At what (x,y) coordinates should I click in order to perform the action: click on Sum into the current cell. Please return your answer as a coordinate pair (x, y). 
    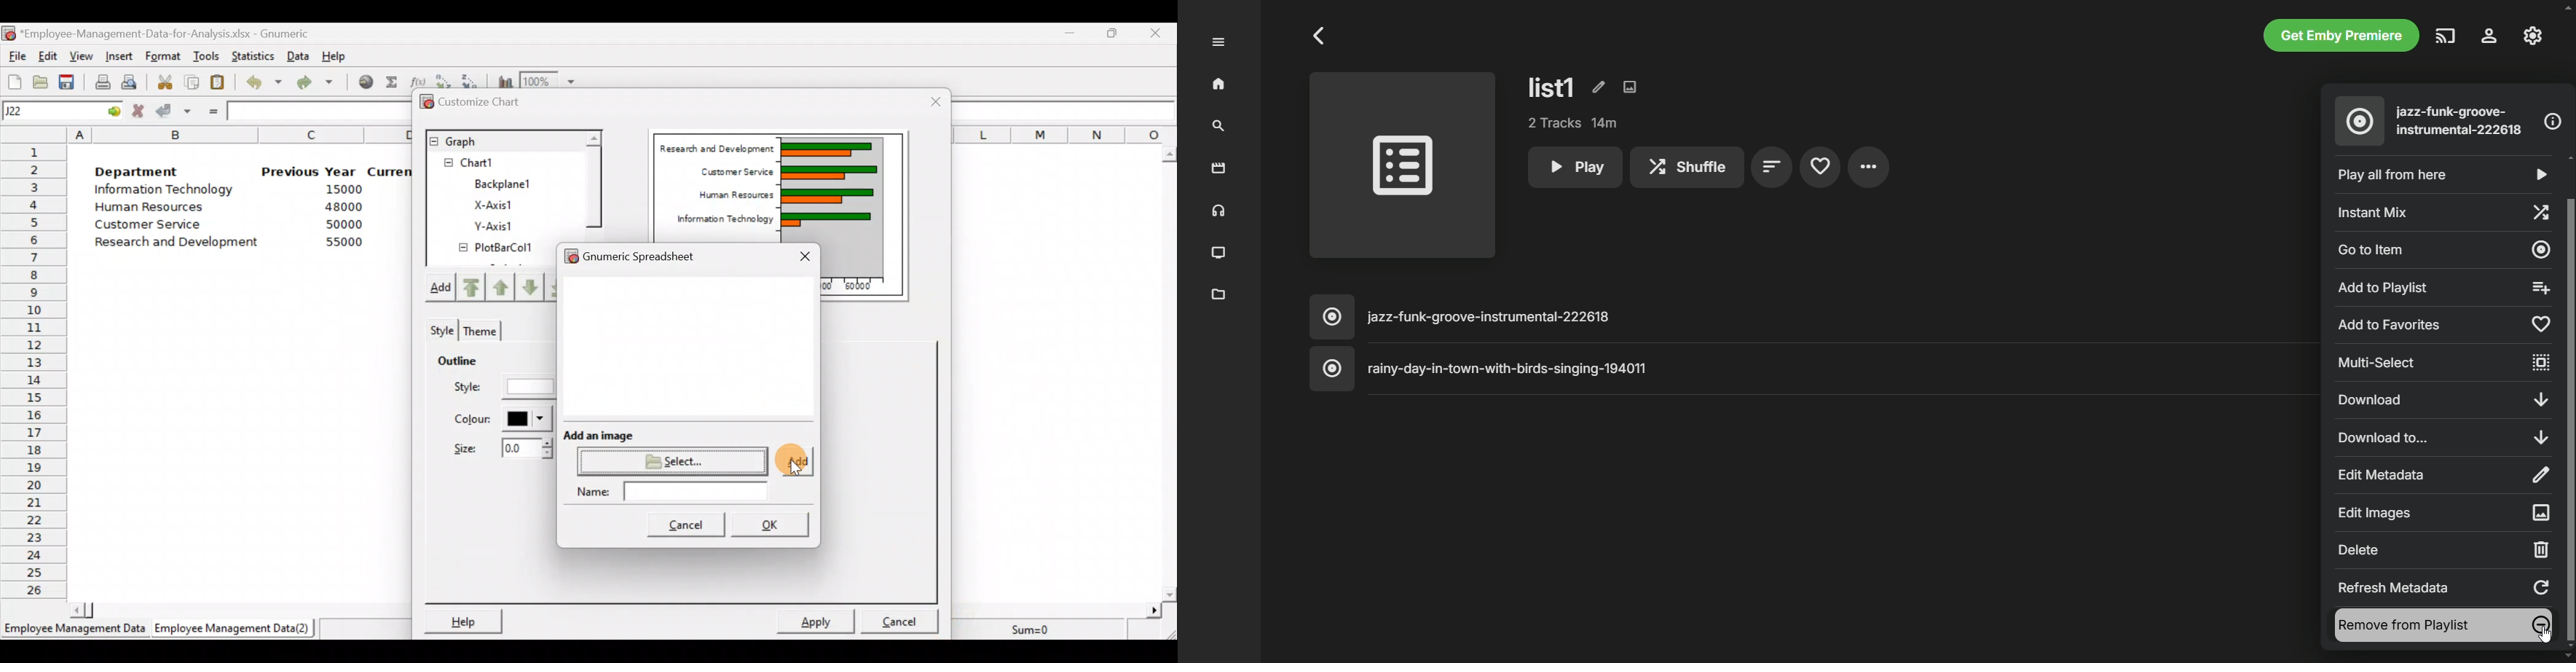
    Looking at the image, I should click on (393, 85).